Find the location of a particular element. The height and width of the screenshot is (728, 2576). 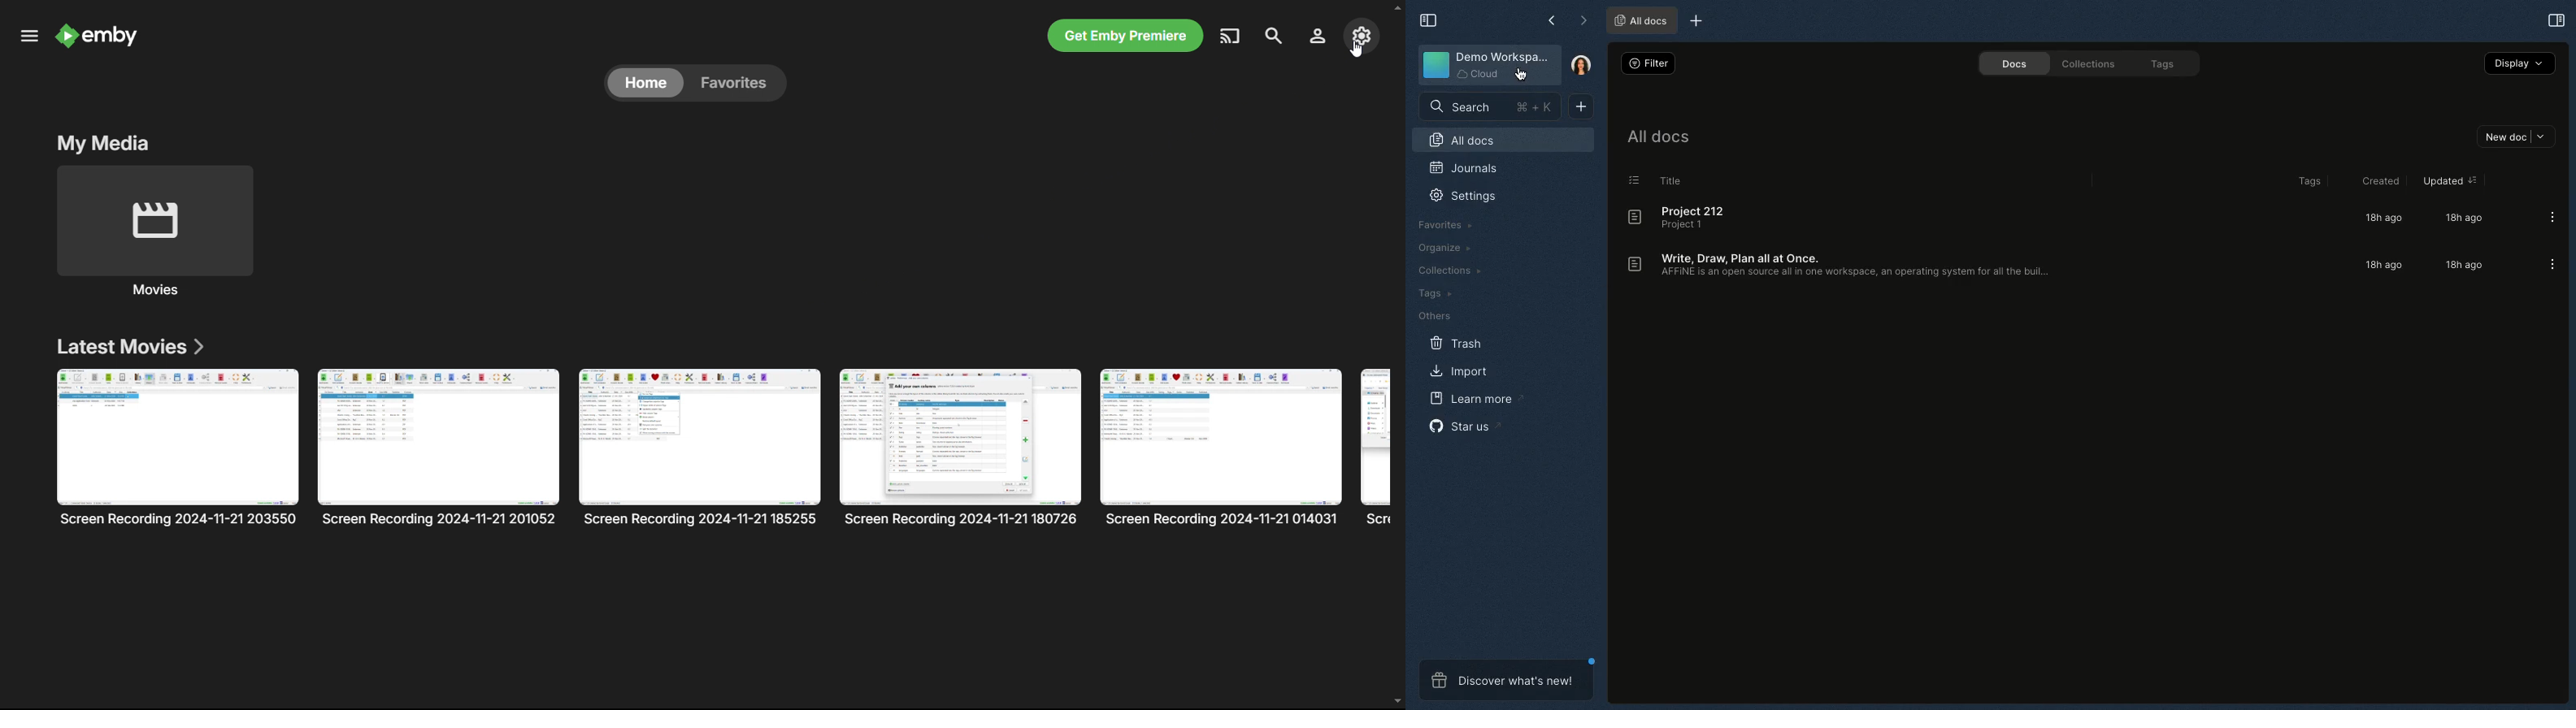

Journals is located at coordinates (1457, 168).